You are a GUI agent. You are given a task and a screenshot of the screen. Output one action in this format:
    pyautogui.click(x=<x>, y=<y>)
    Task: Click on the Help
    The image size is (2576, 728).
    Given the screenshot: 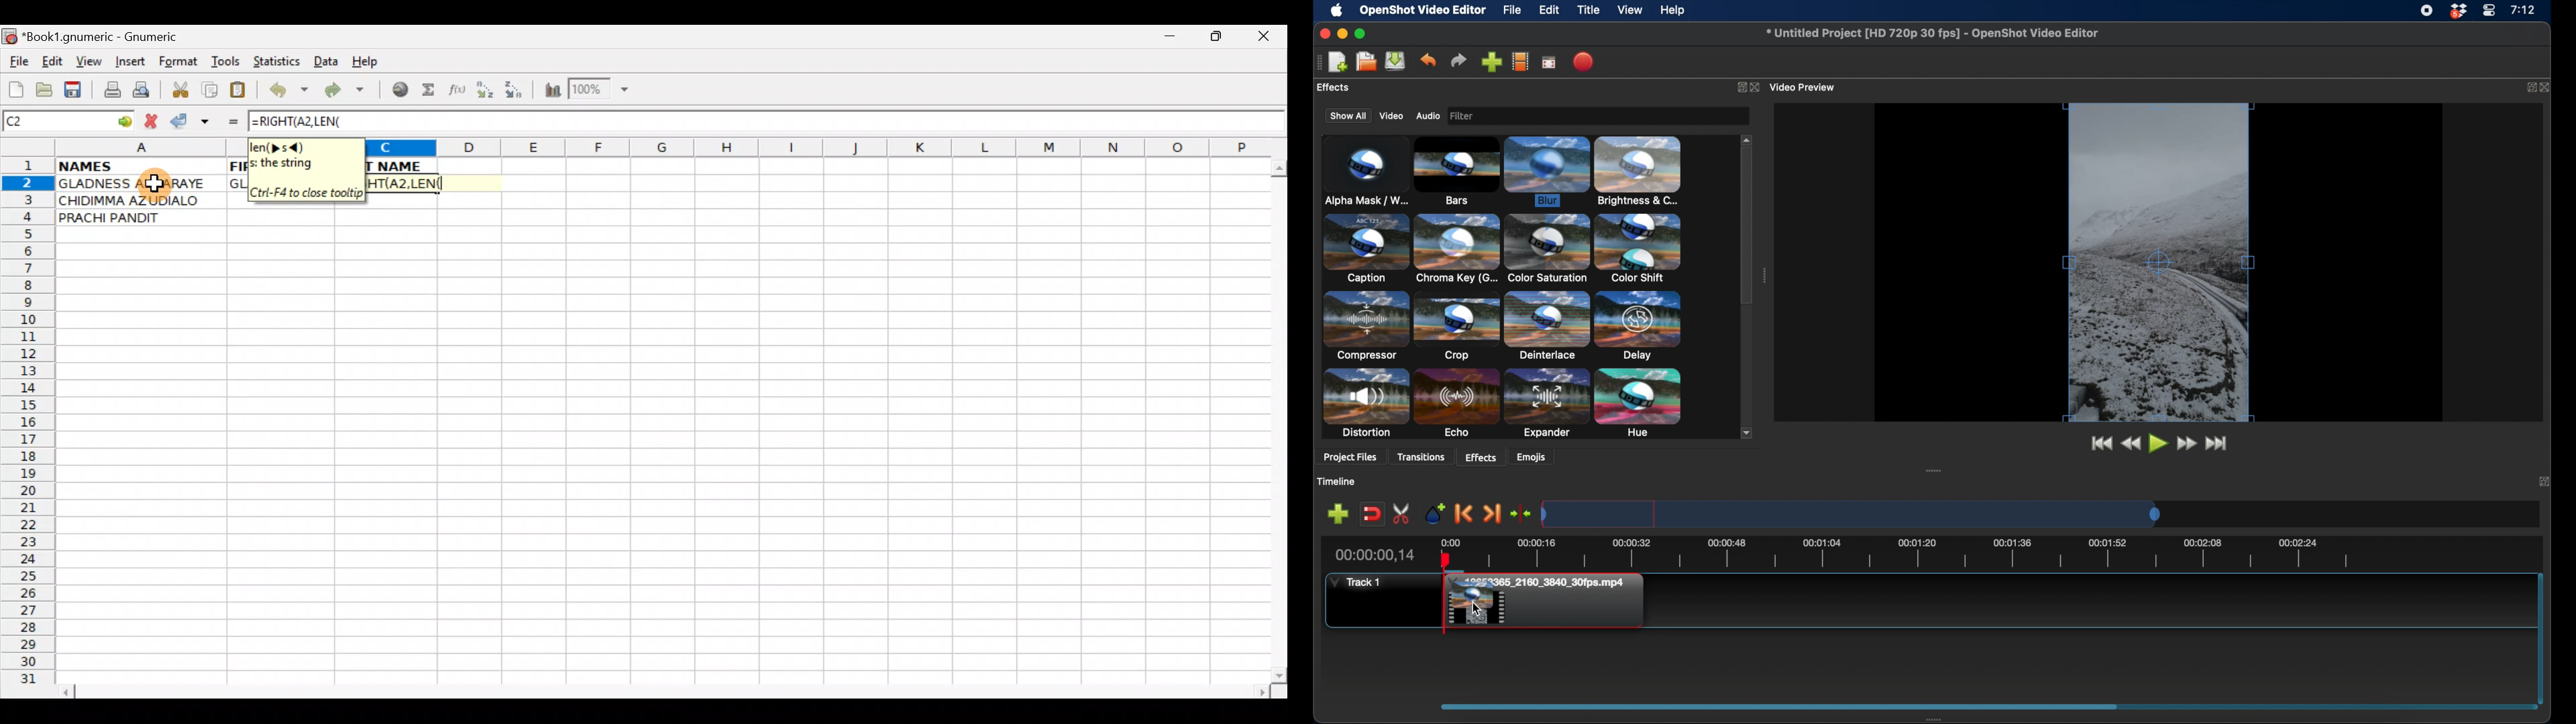 What is the action you would take?
    pyautogui.click(x=366, y=62)
    